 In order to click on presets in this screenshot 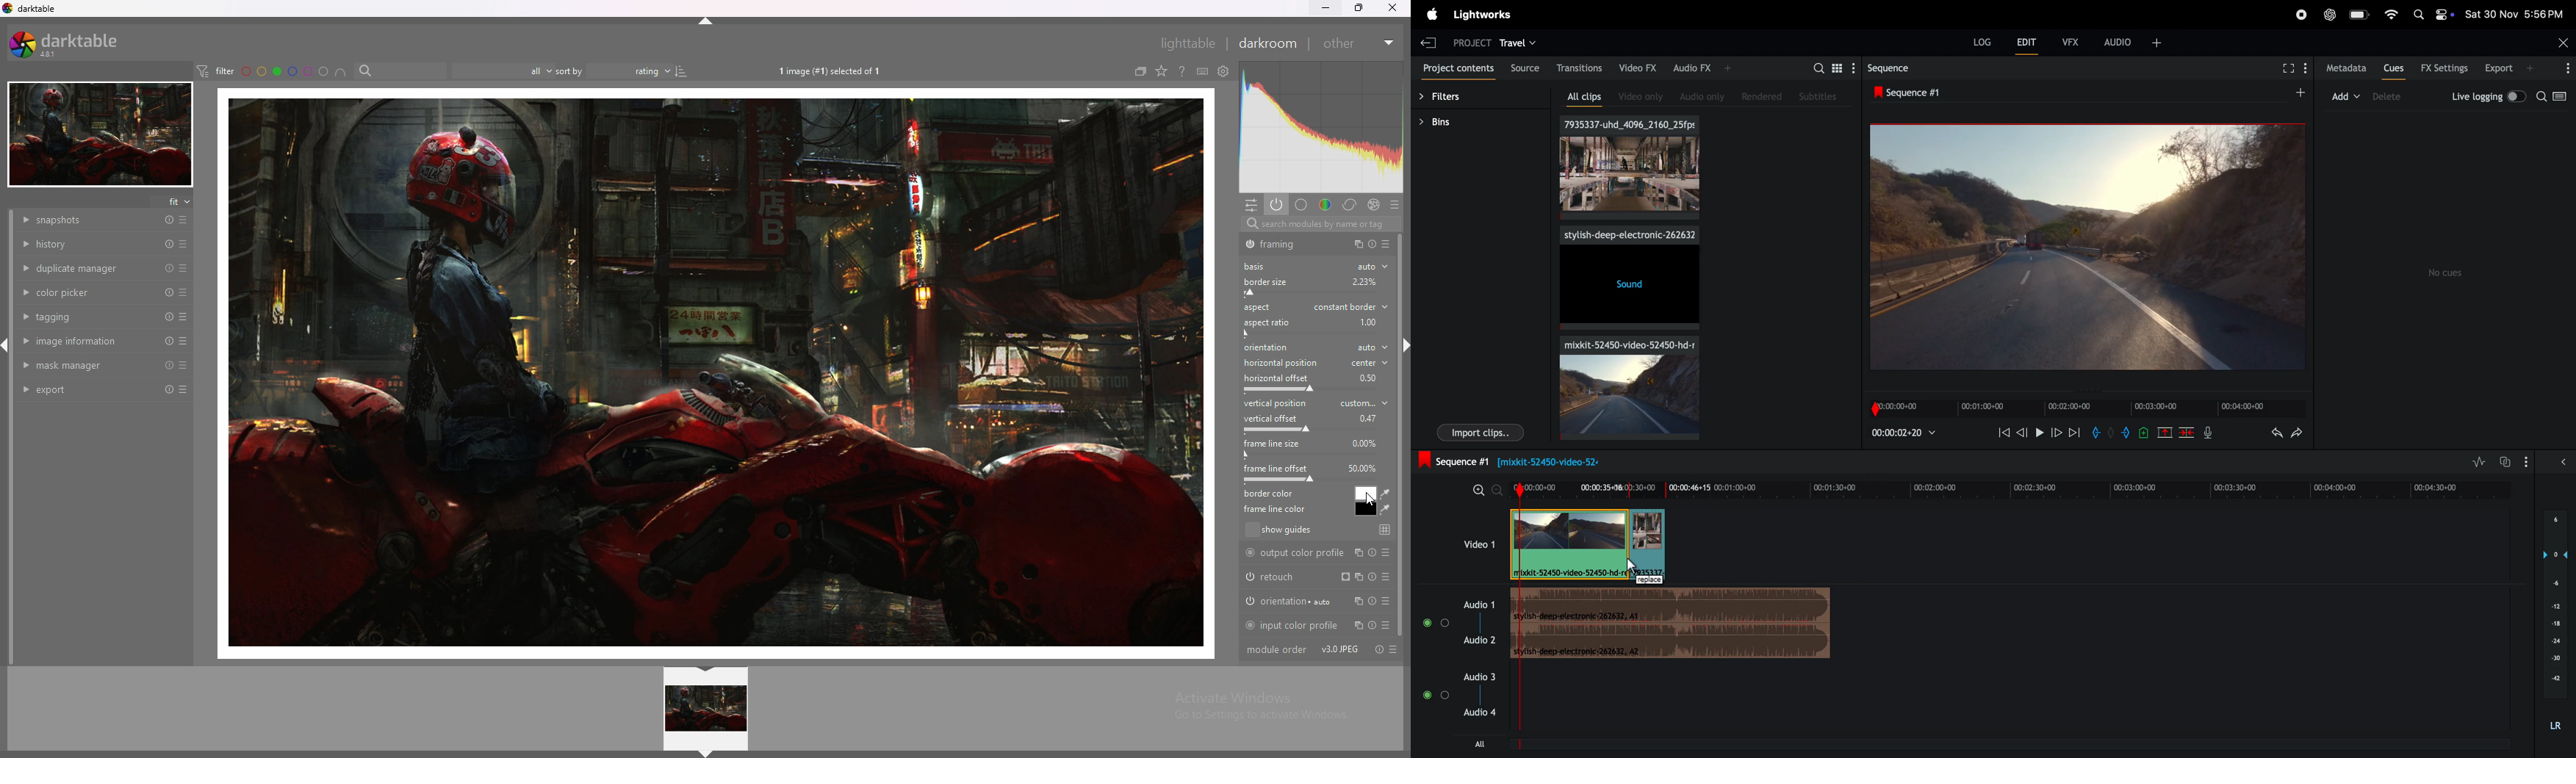, I will do `click(1396, 649)`.